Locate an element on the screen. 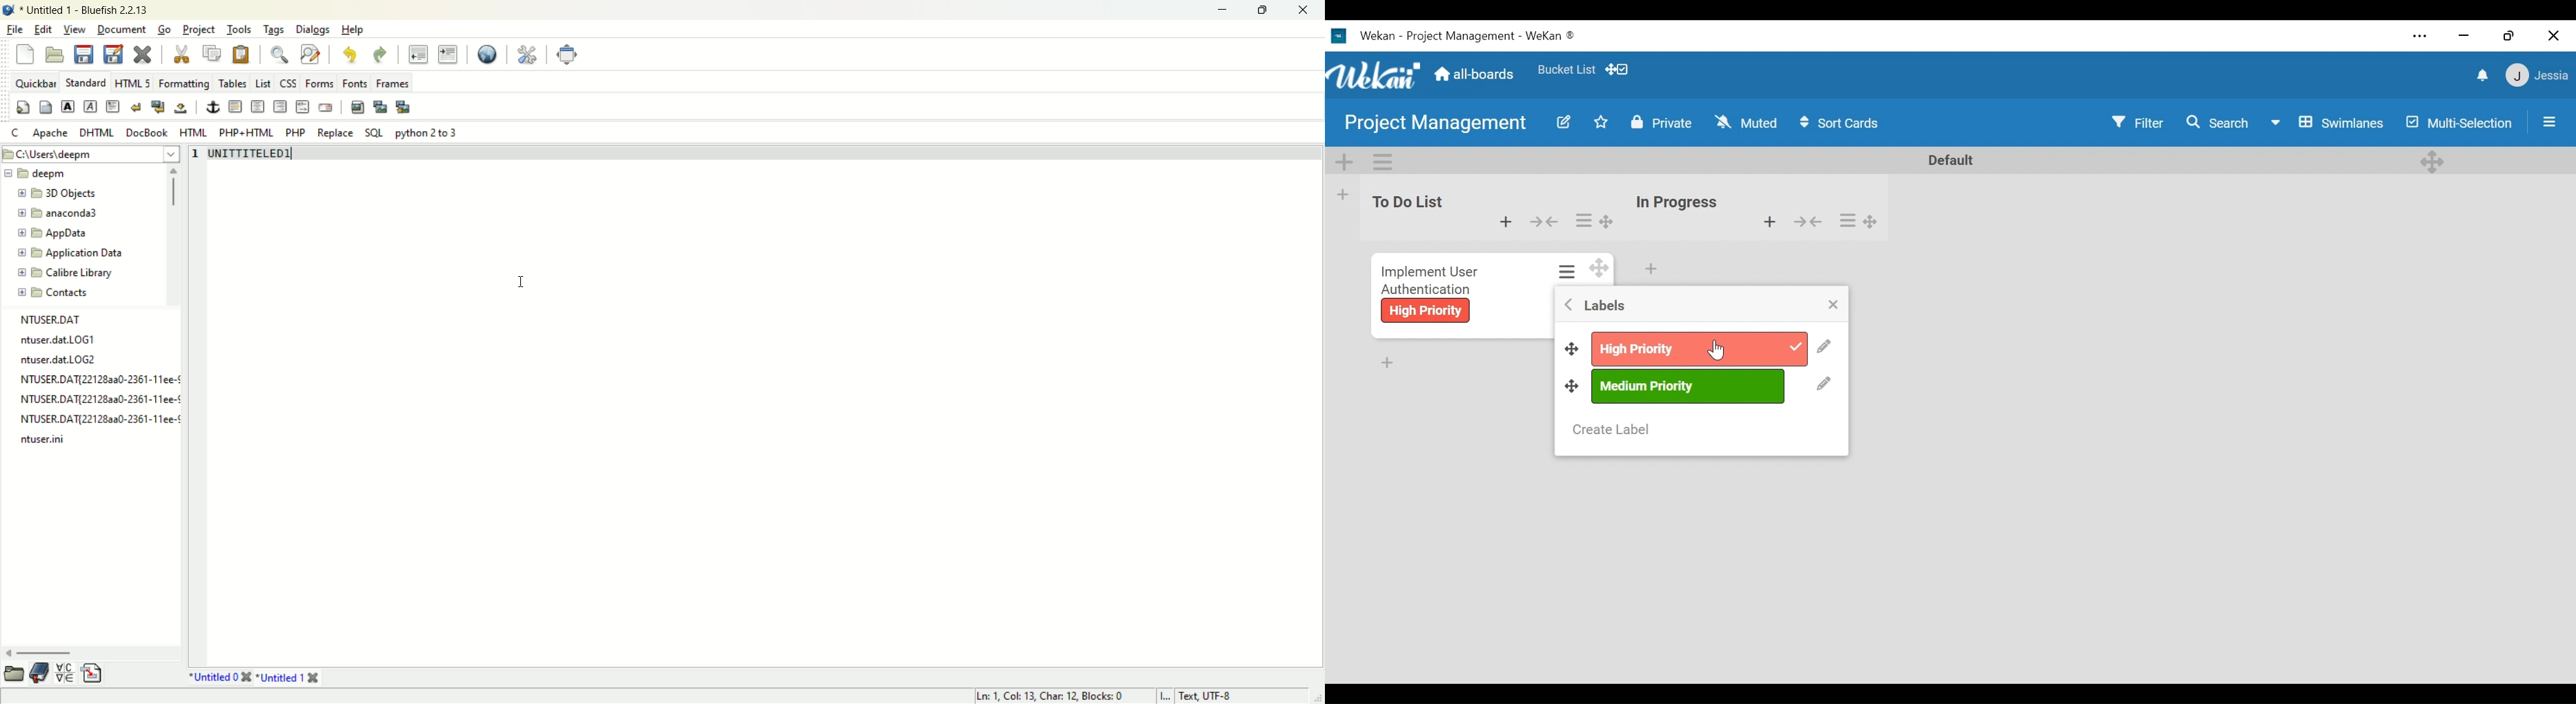 The width and height of the screenshot is (2576, 728). Ln 1, Col 10, Char 9, Blocks:0 is located at coordinates (1050, 695).